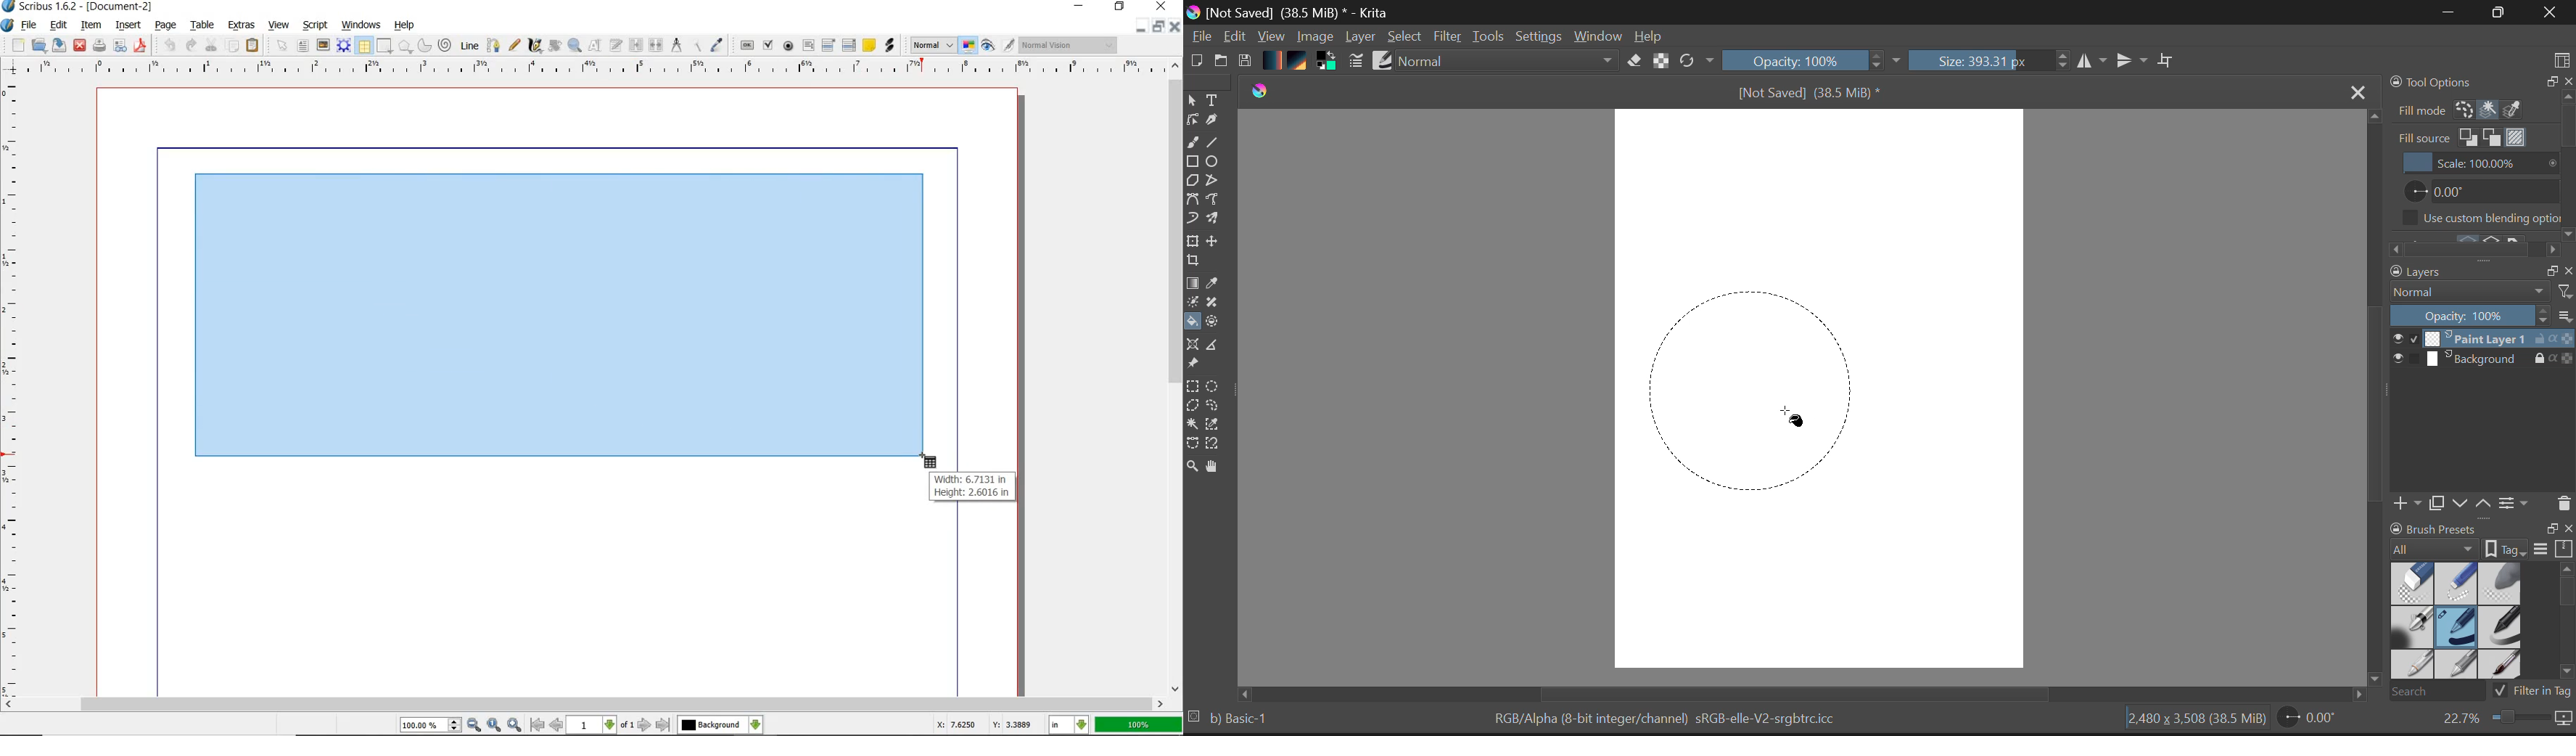 Image resolution: width=2576 pixels, height=756 pixels. Describe the element at coordinates (1753, 396) in the screenshot. I see `Mock Shape Generated` at that location.